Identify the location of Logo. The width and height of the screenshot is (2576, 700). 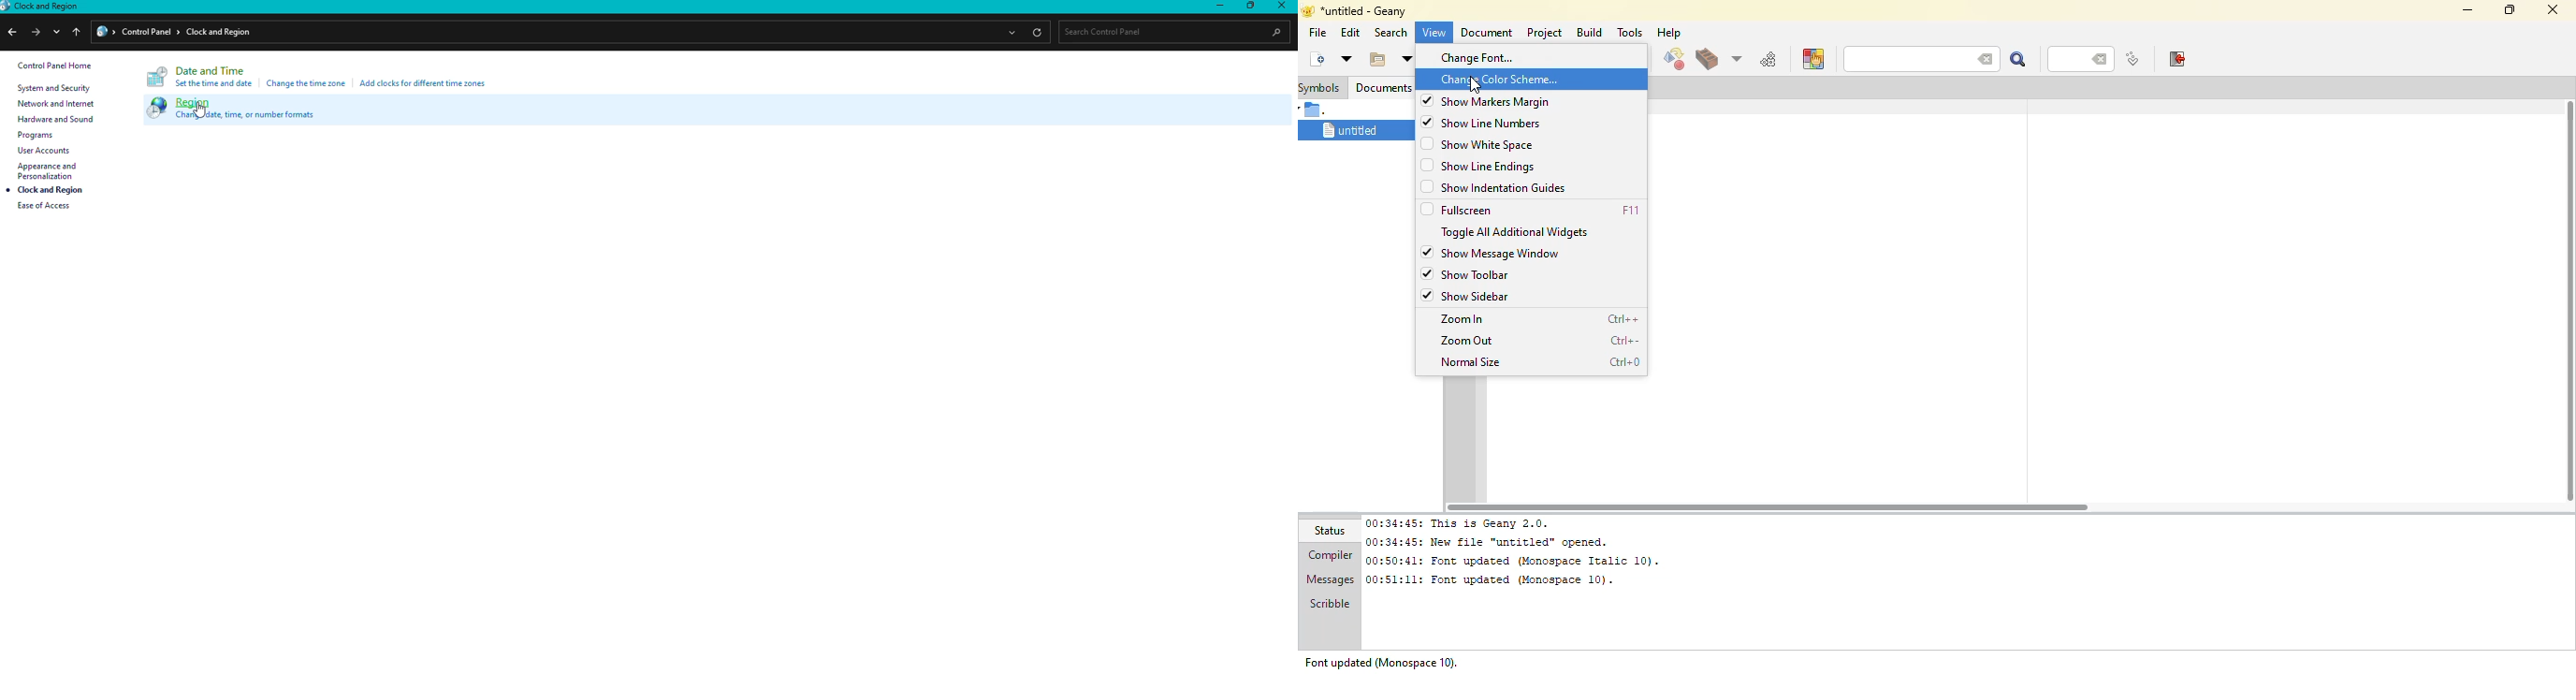
(152, 108).